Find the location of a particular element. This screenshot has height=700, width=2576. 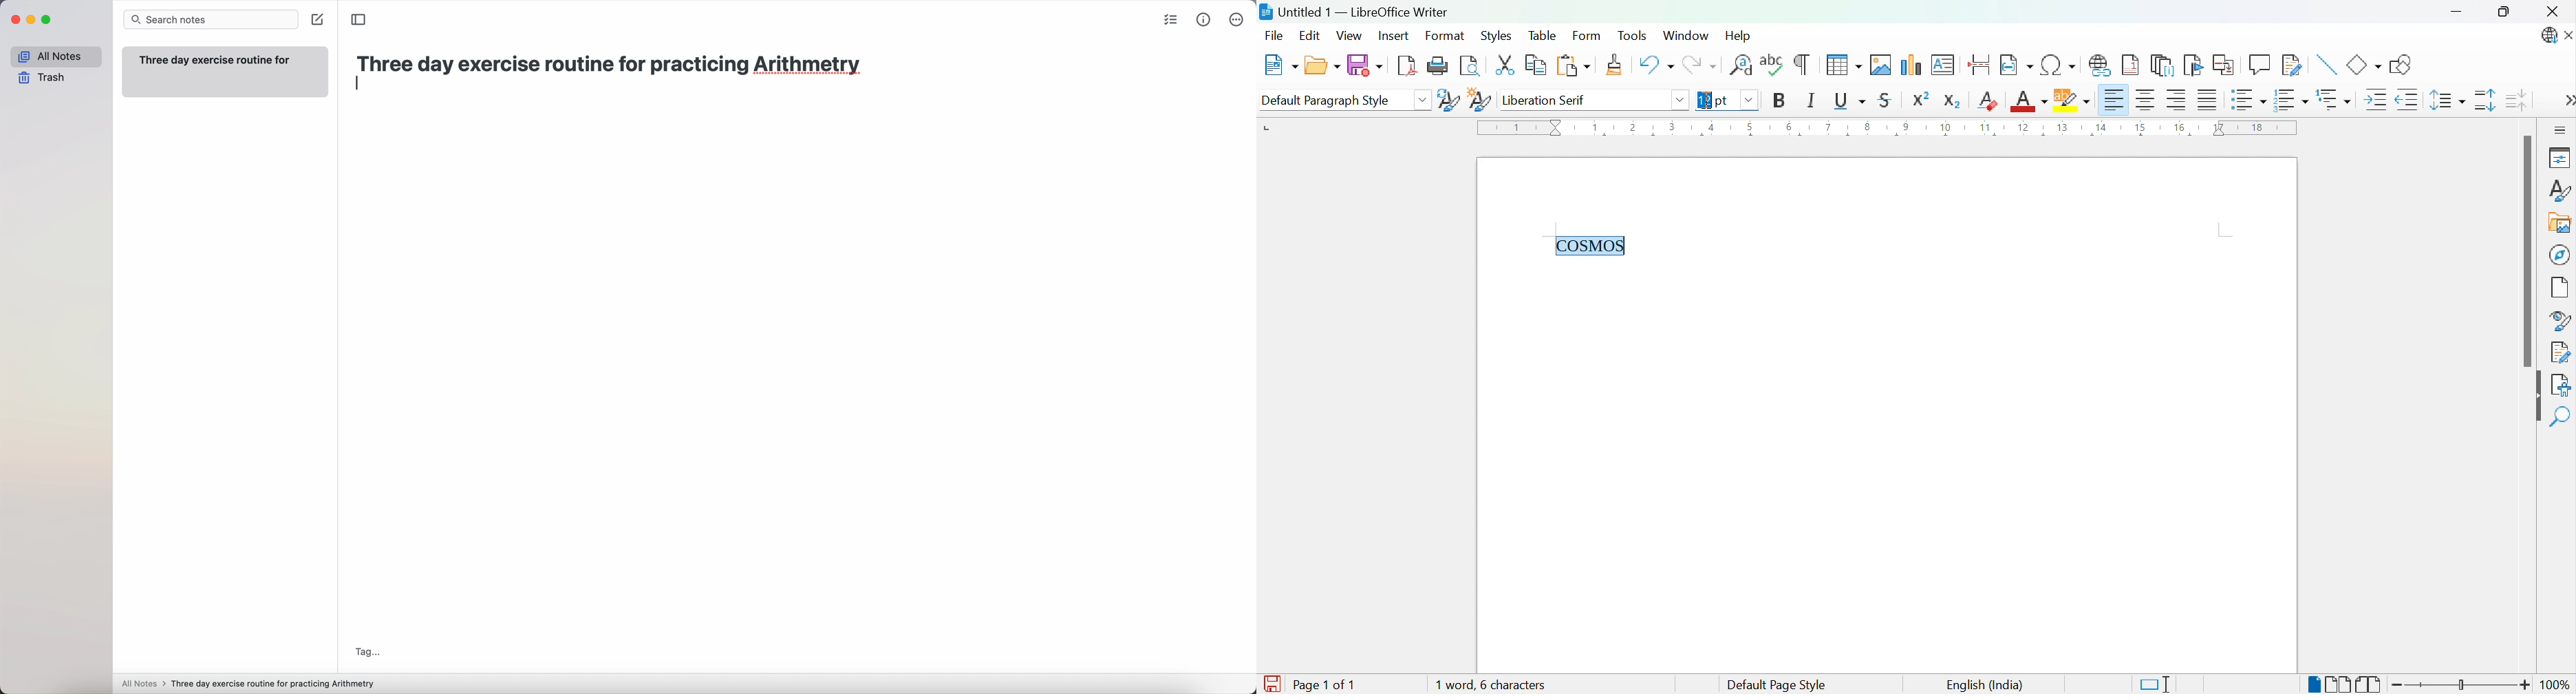

Multiple-page view is located at coordinates (2339, 684).